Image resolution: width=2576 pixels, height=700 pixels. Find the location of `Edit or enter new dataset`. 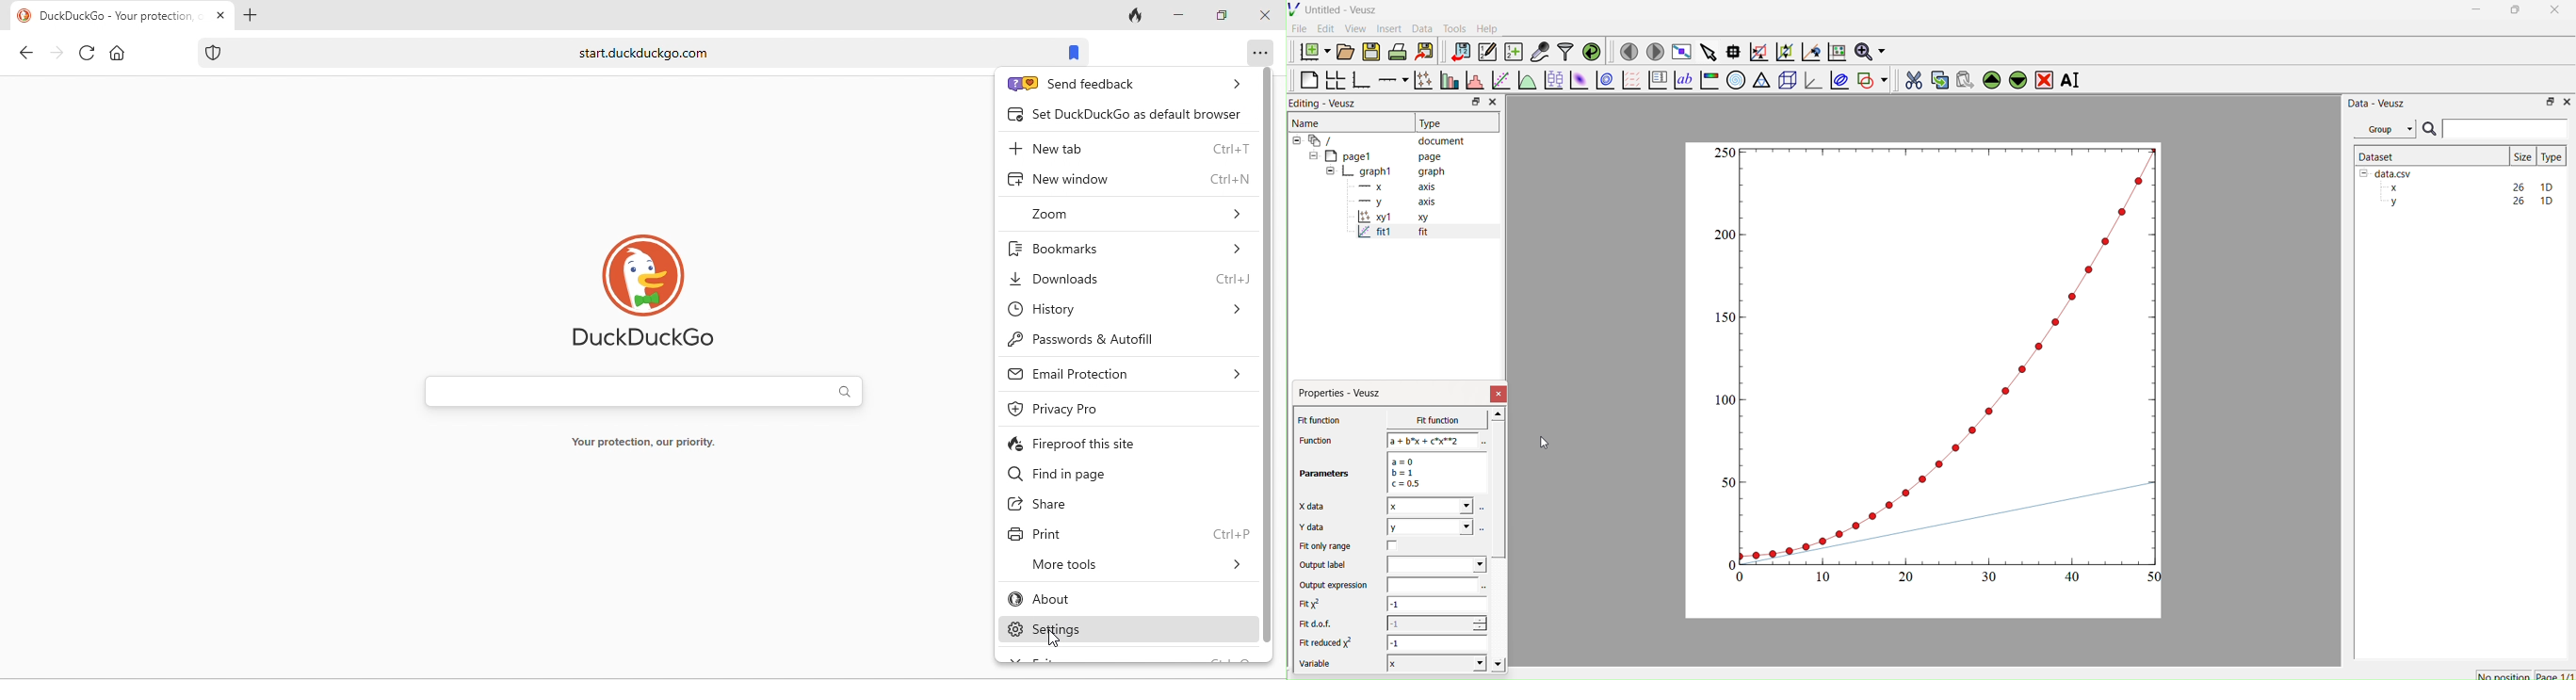

Edit or enter new dataset is located at coordinates (1485, 52).